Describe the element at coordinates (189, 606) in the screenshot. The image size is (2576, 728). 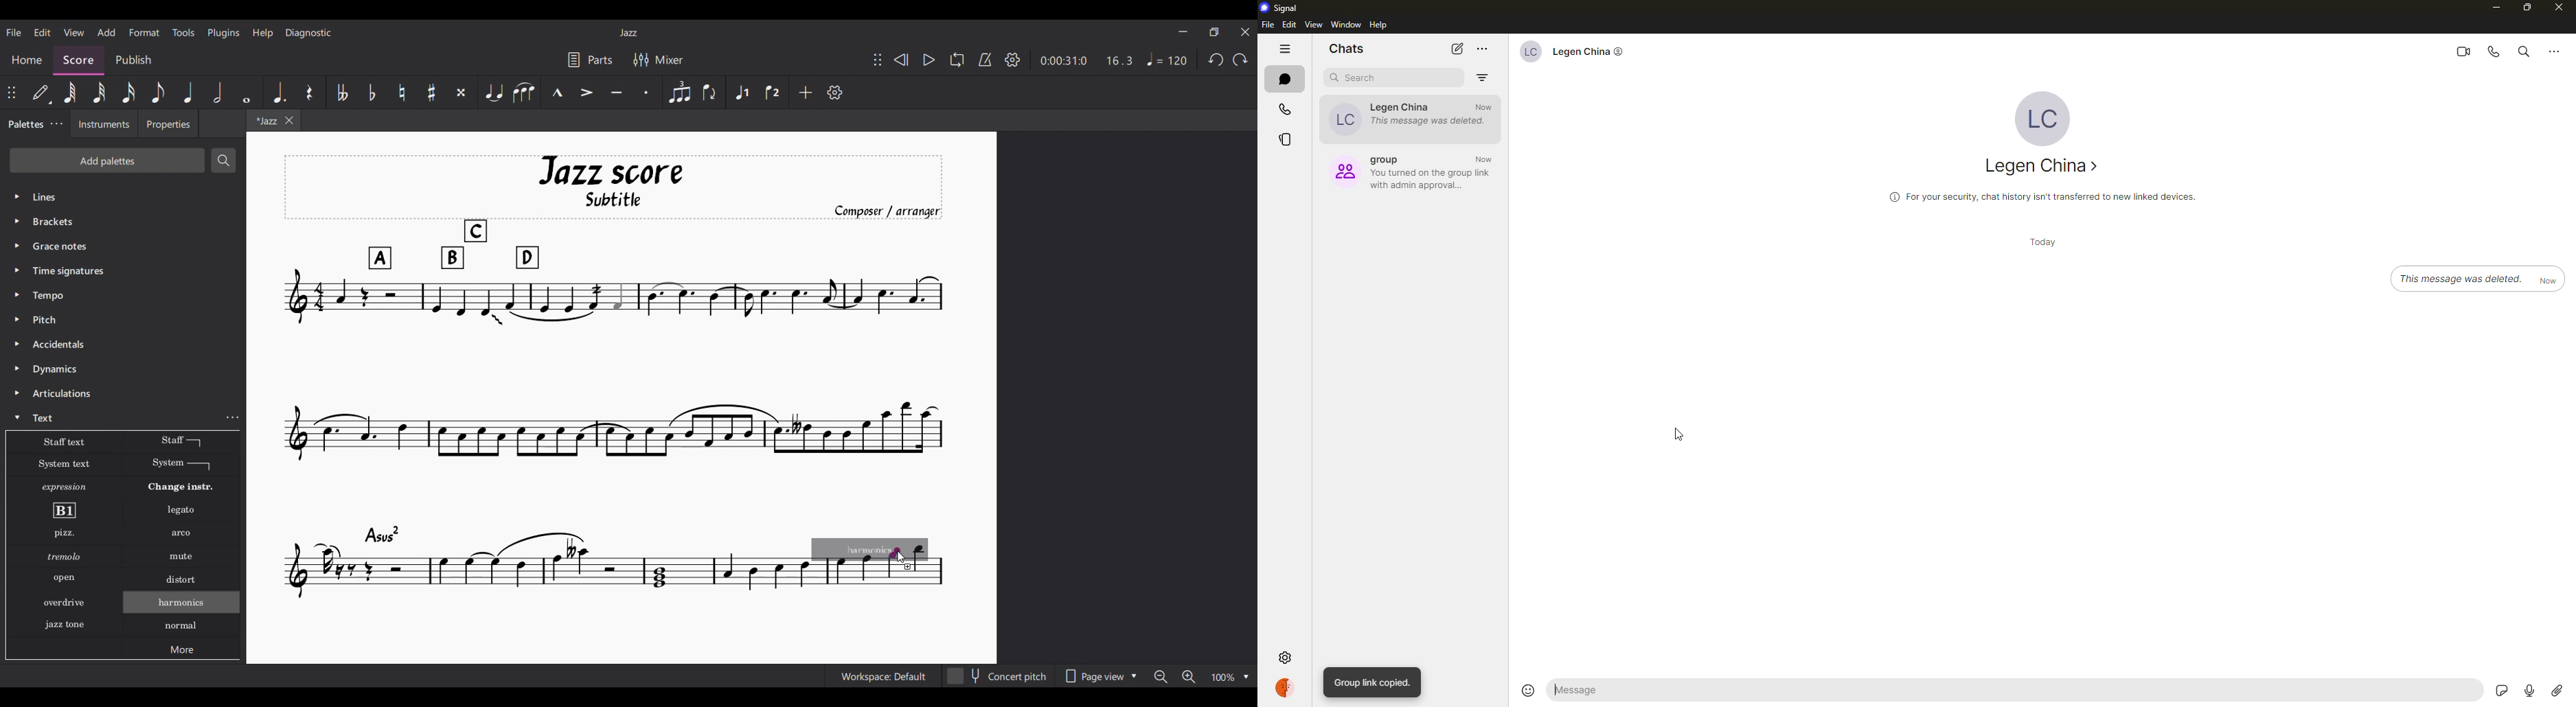
I see `Harmonics` at that location.